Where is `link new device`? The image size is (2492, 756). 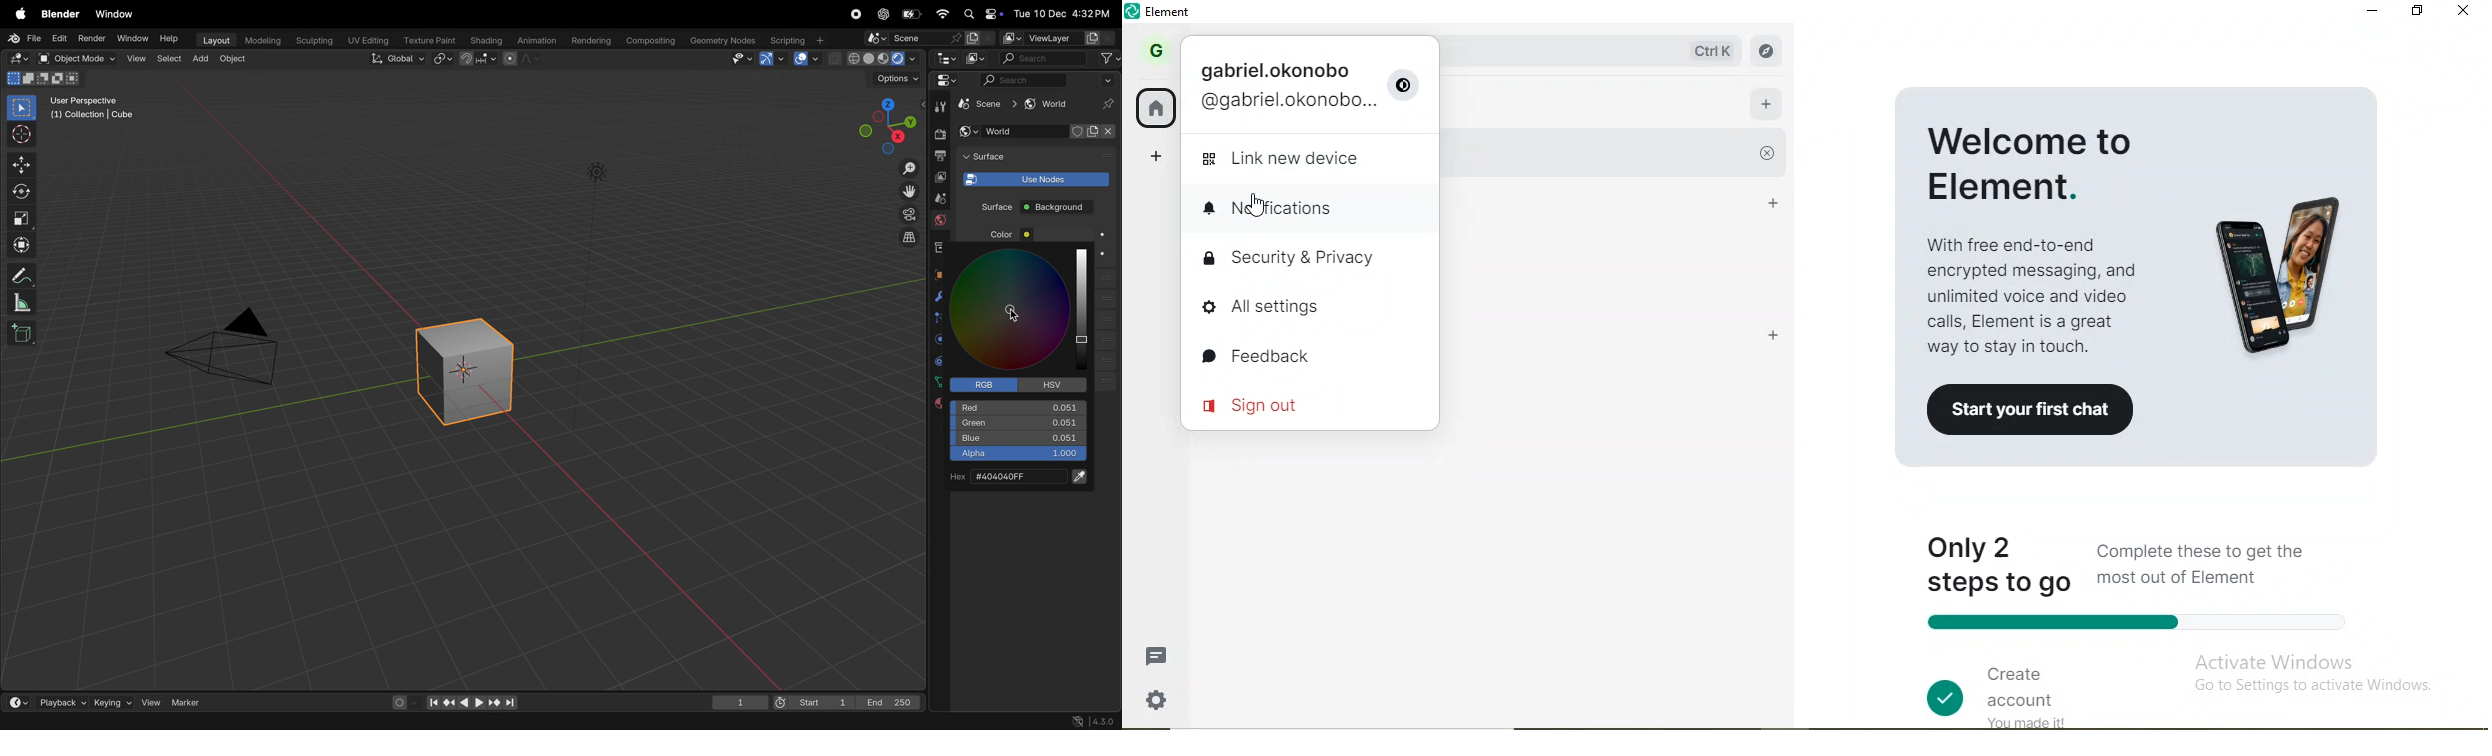
link new device is located at coordinates (1311, 159).